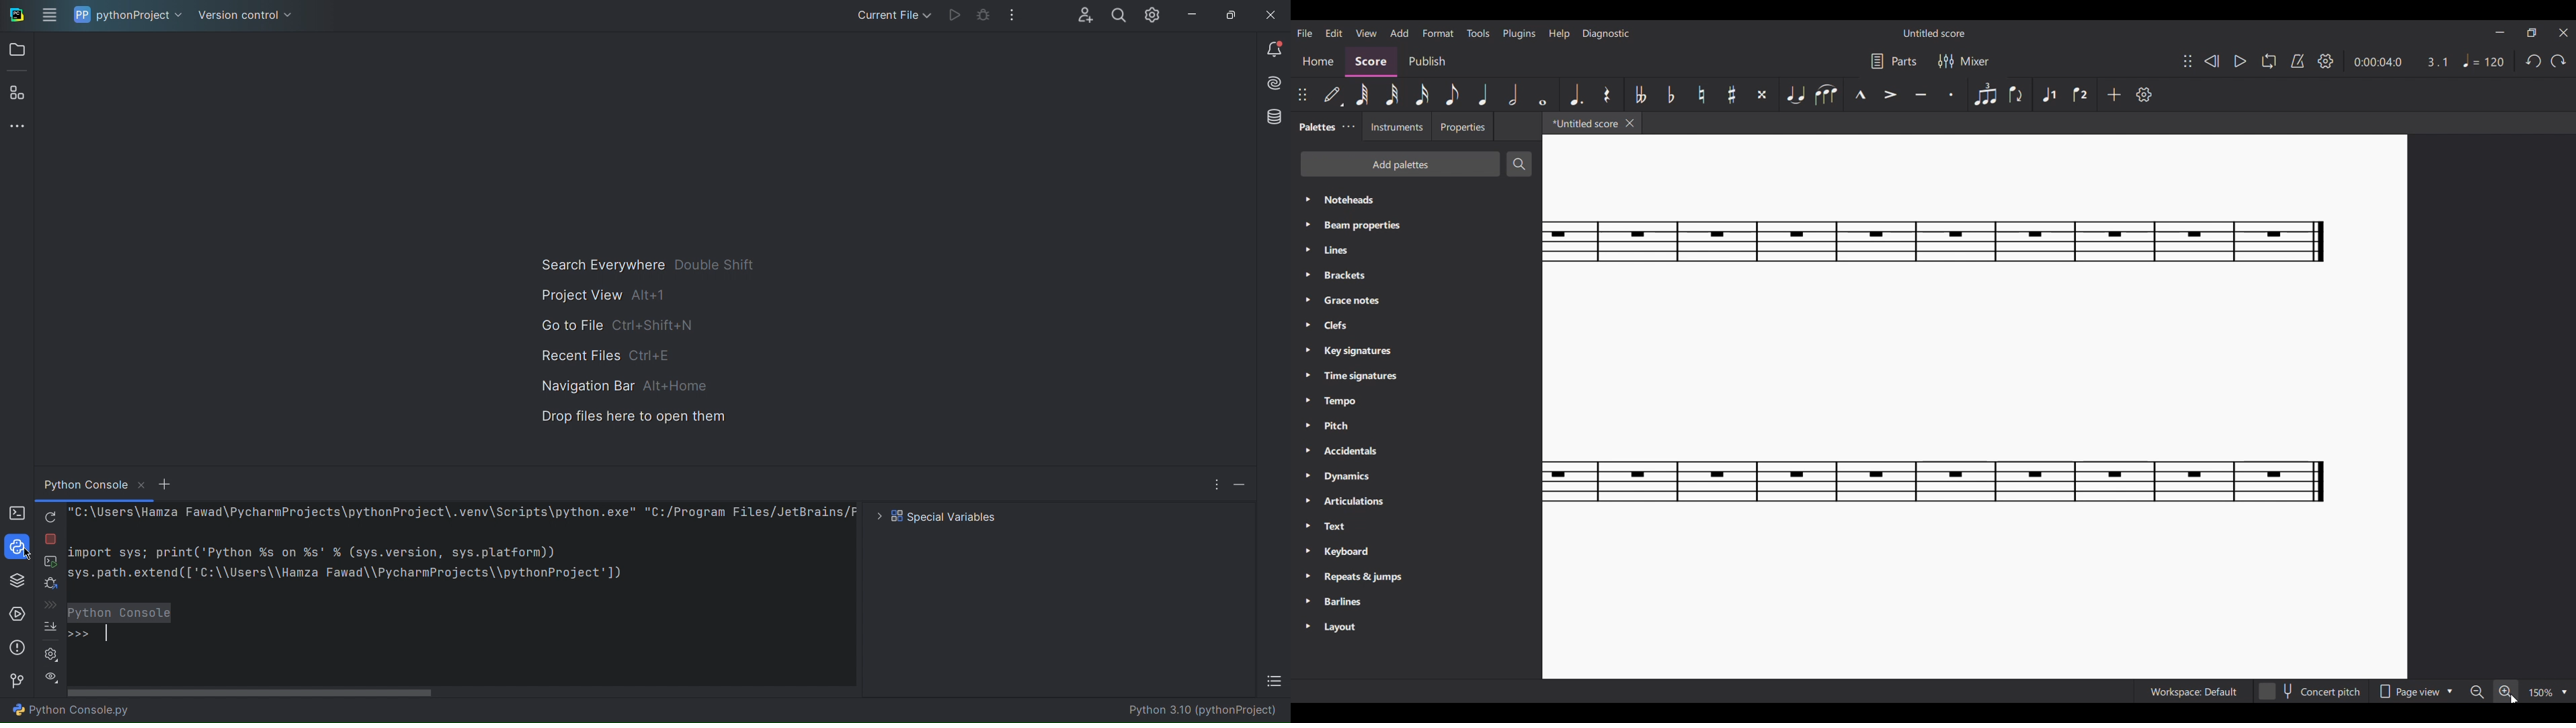  I want to click on Debug, so click(978, 17).